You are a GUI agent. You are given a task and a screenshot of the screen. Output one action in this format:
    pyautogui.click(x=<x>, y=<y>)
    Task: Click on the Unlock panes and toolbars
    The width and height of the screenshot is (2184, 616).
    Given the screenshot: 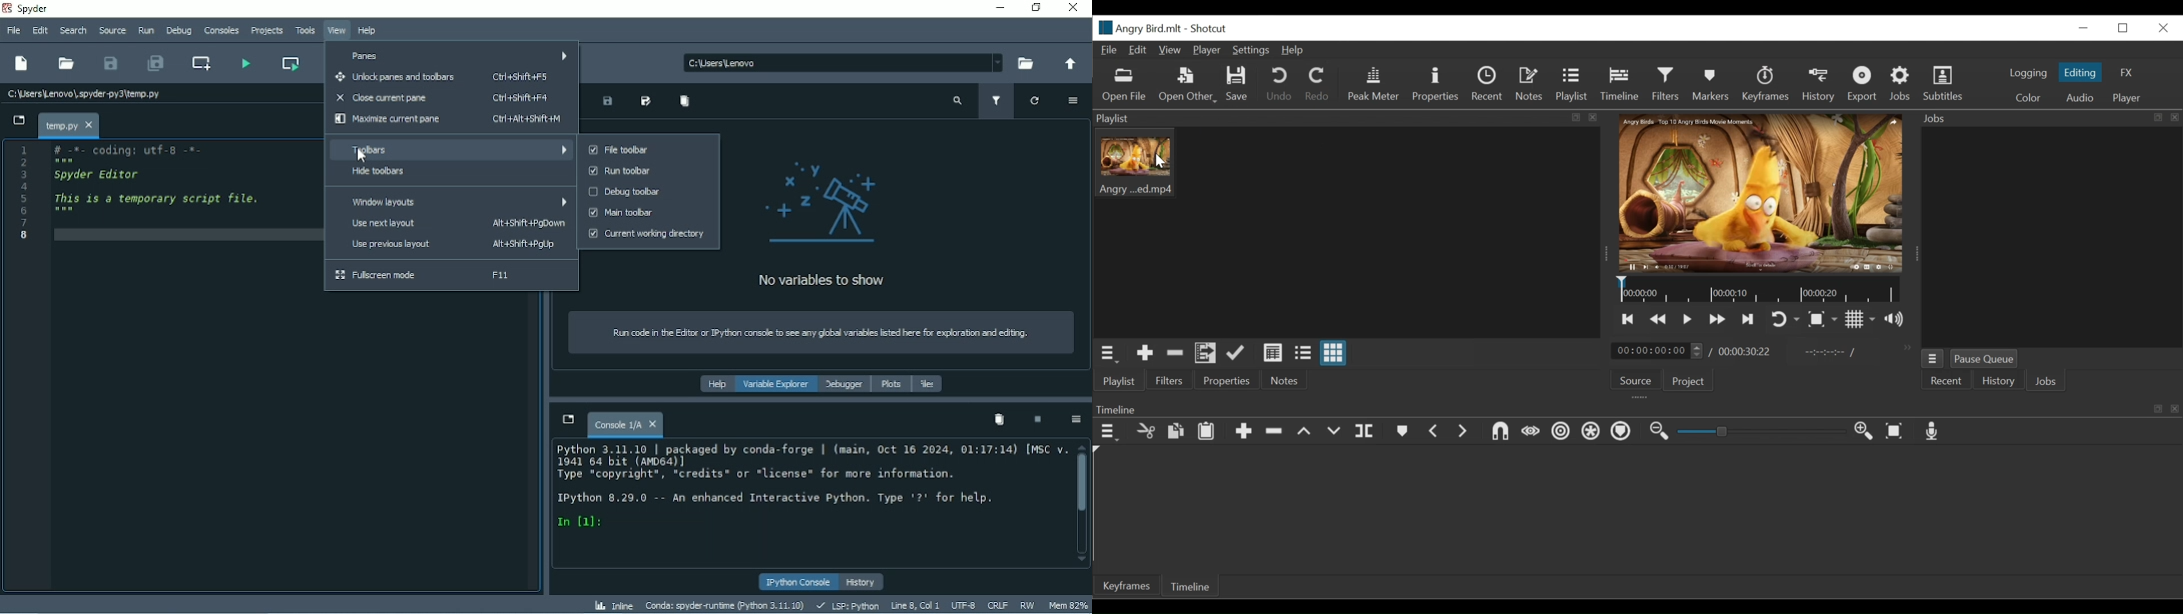 What is the action you would take?
    pyautogui.click(x=445, y=78)
    